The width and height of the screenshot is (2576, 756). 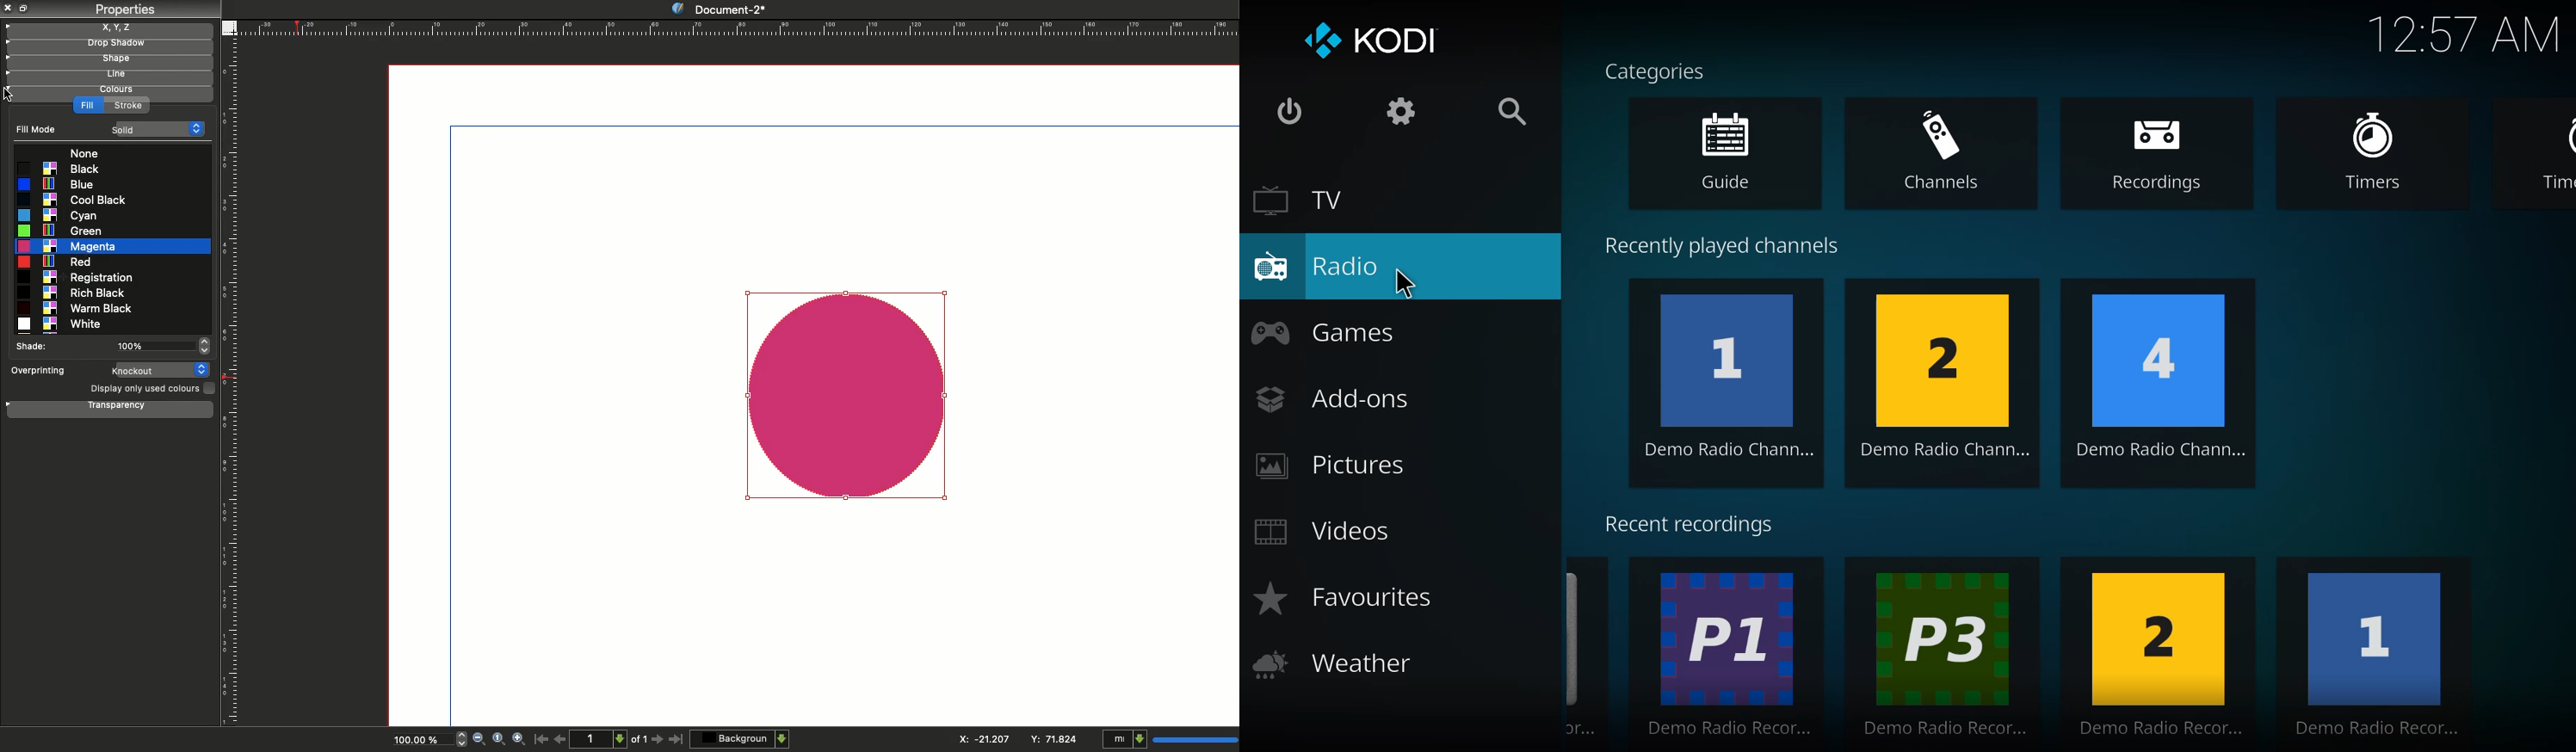 What do you see at coordinates (2161, 385) in the screenshot?
I see `4 Demo Radio Chann...` at bounding box center [2161, 385].